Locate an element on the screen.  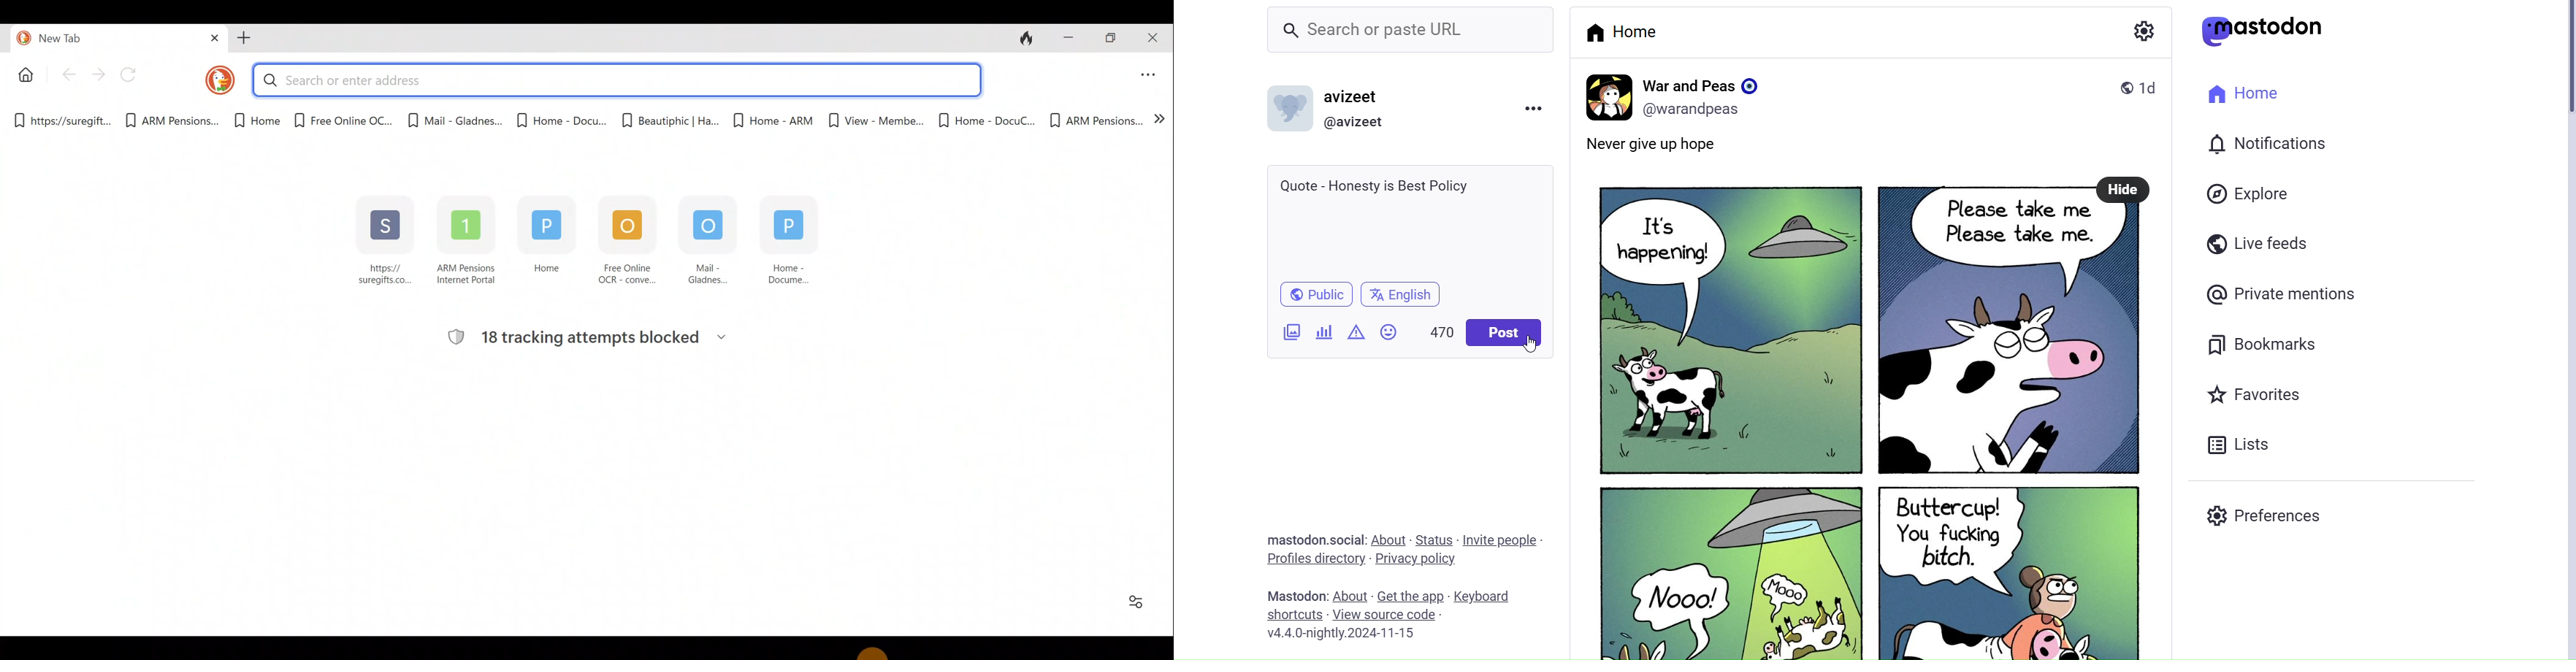
Live Feeds is located at coordinates (2257, 245).